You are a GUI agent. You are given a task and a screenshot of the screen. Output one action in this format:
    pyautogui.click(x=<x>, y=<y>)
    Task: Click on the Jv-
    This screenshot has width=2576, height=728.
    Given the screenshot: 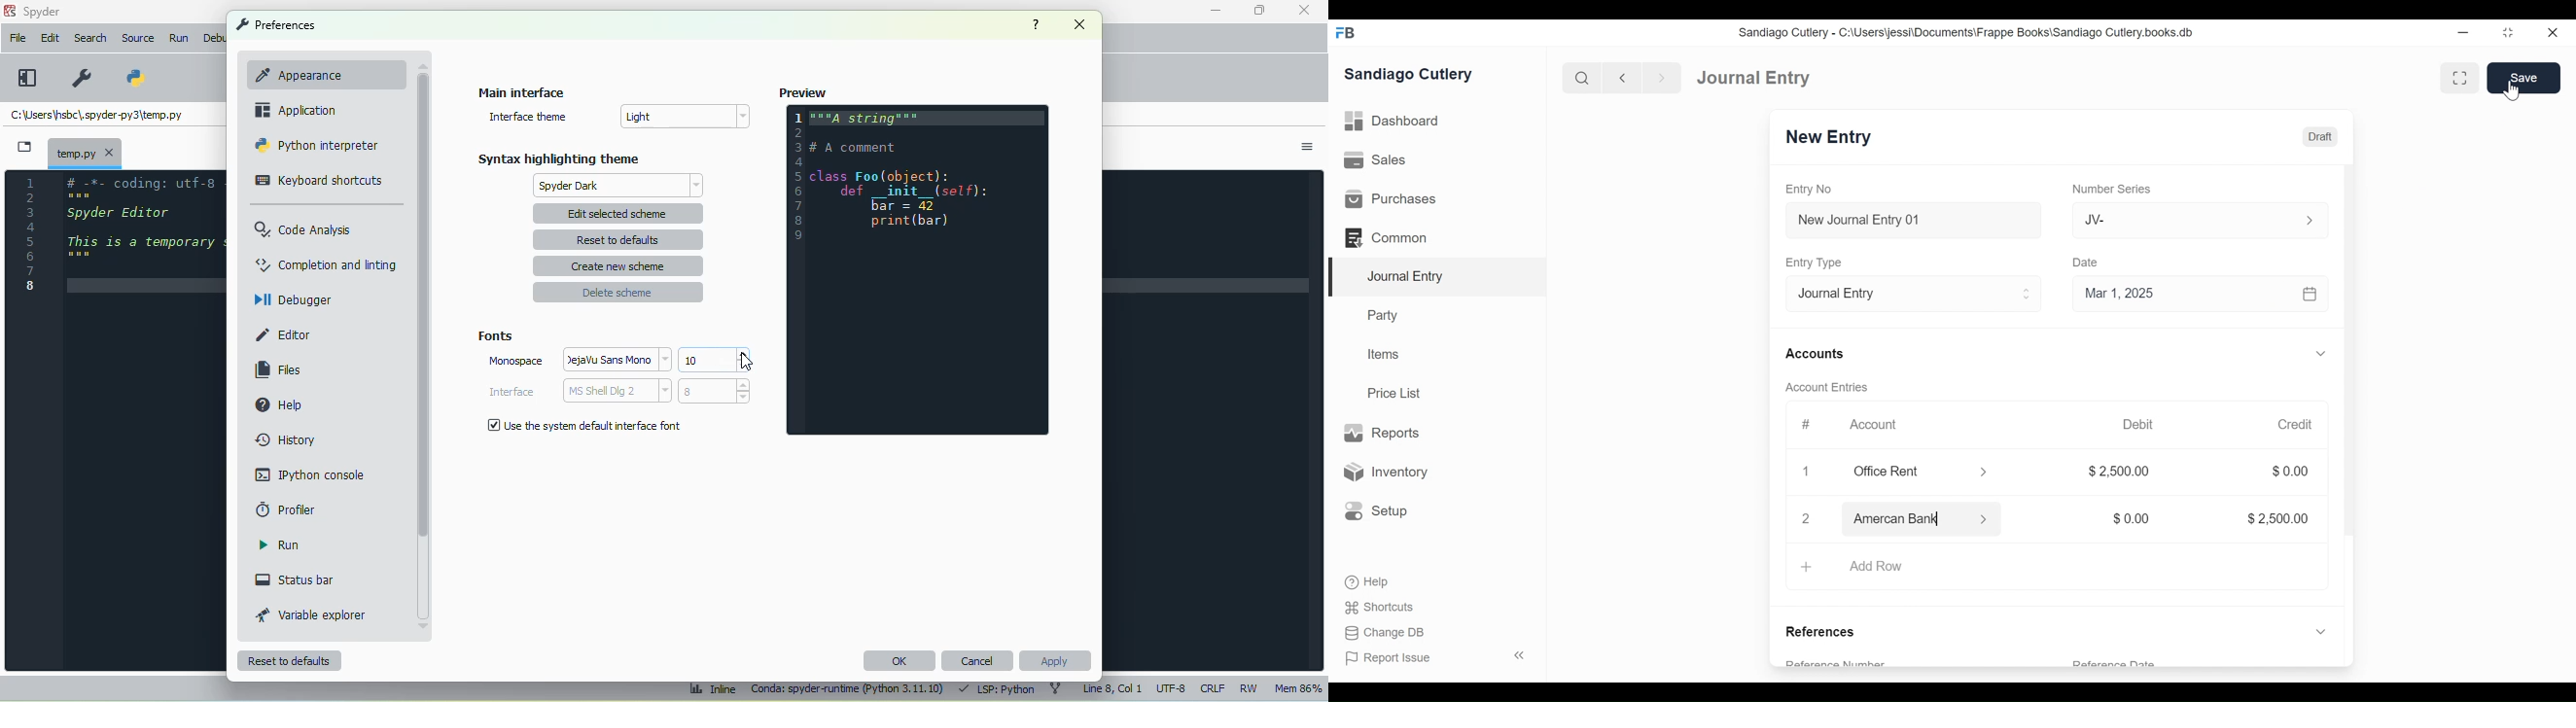 What is the action you would take?
    pyautogui.click(x=2192, y=220)
    